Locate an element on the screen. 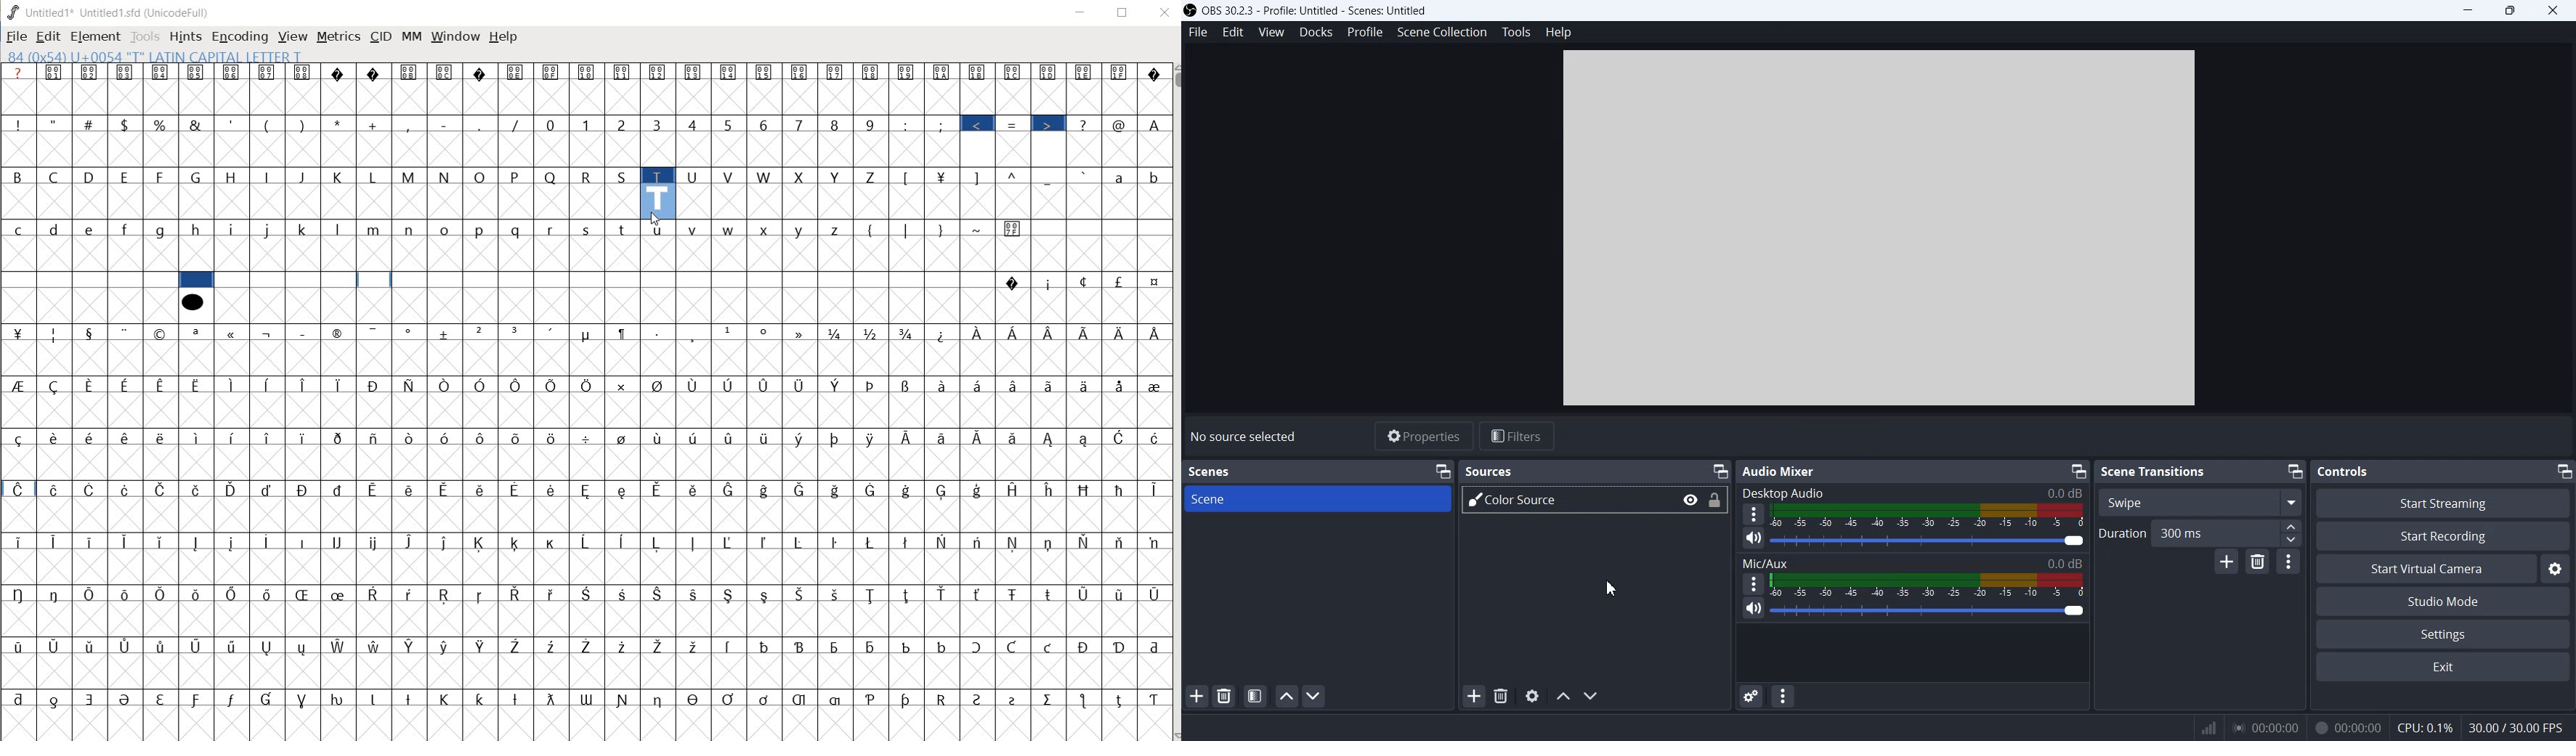 The height and width of the screenshot is (756, 2576). Symbol is located at coordinates (907, 334).